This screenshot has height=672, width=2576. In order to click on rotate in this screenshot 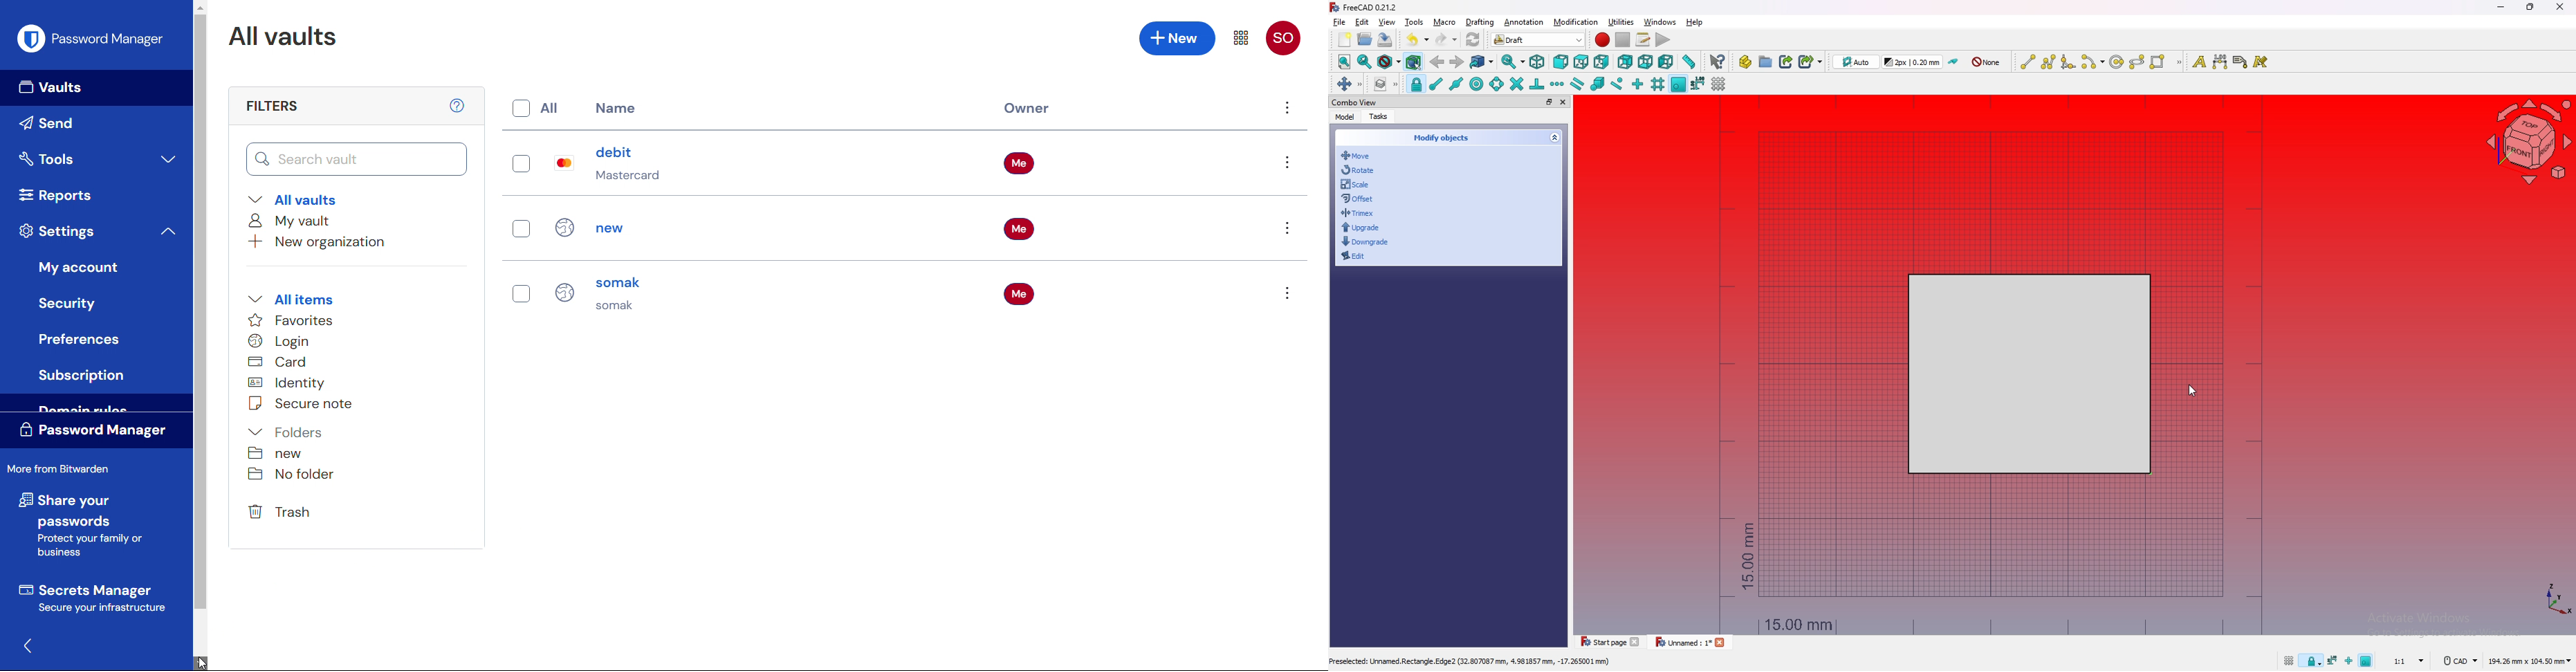, I will do `click(1360, 170)`.